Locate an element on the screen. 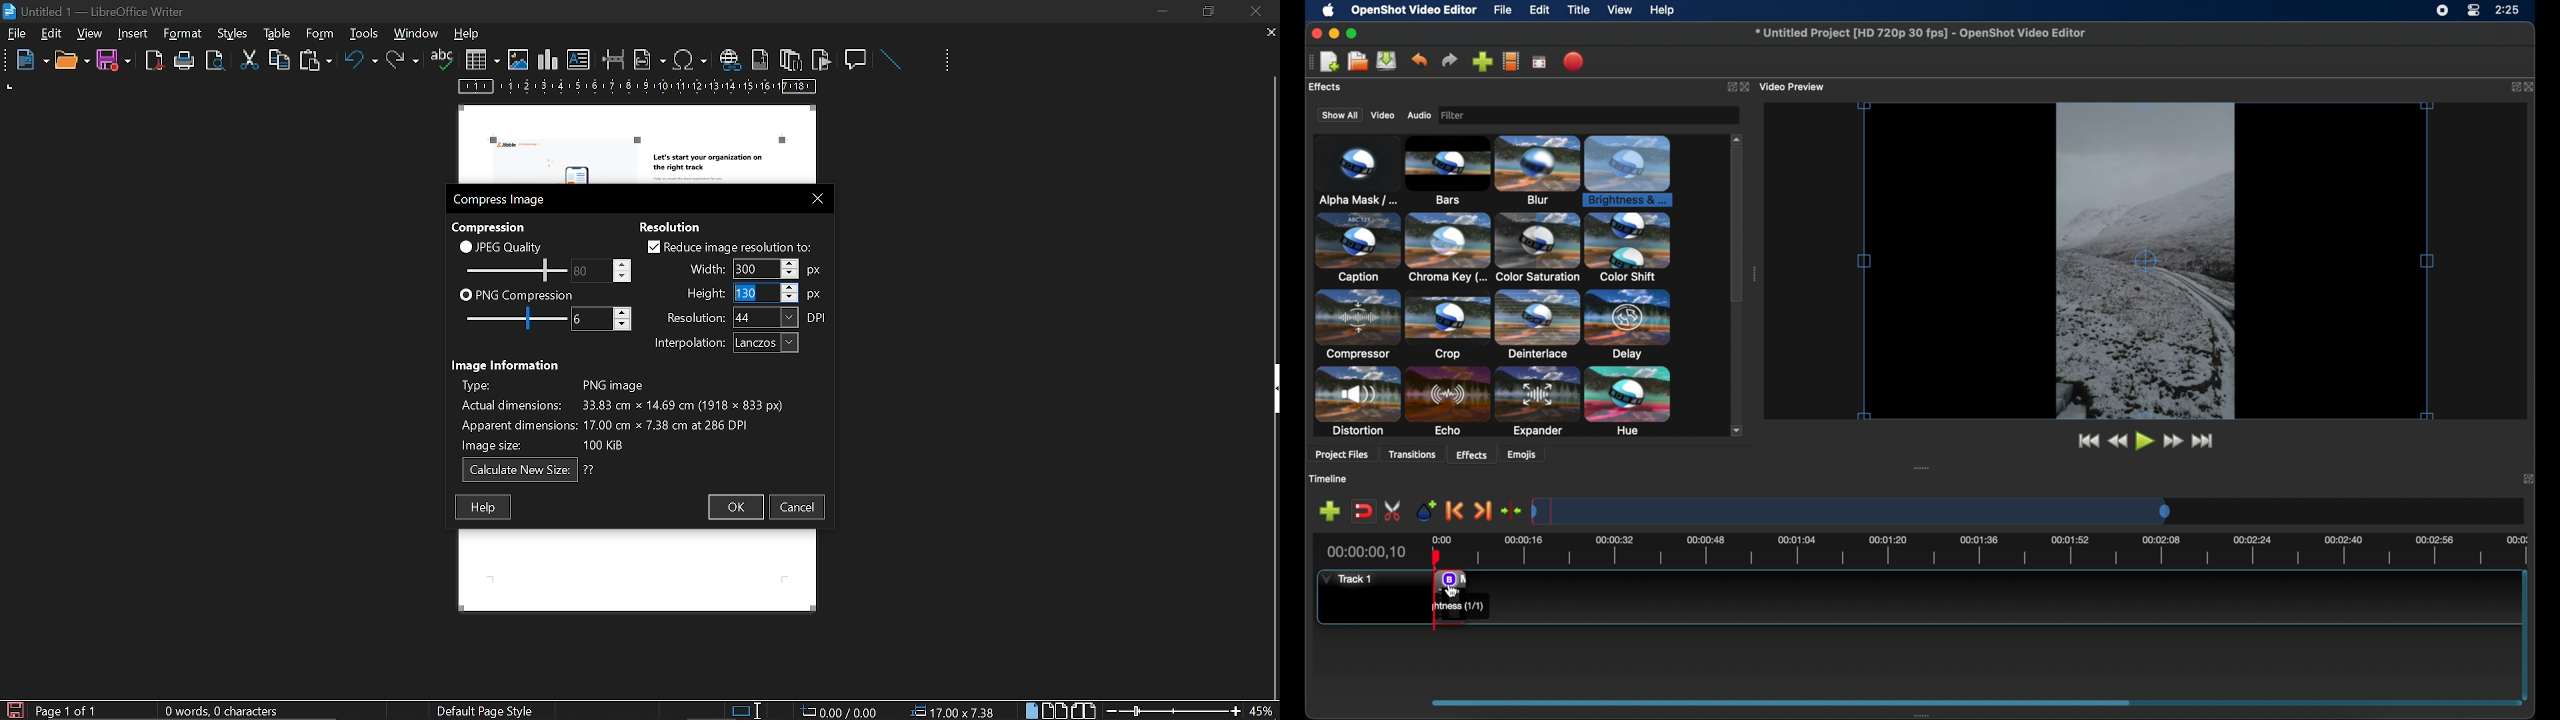  close is located at coordinates (1254, 11).